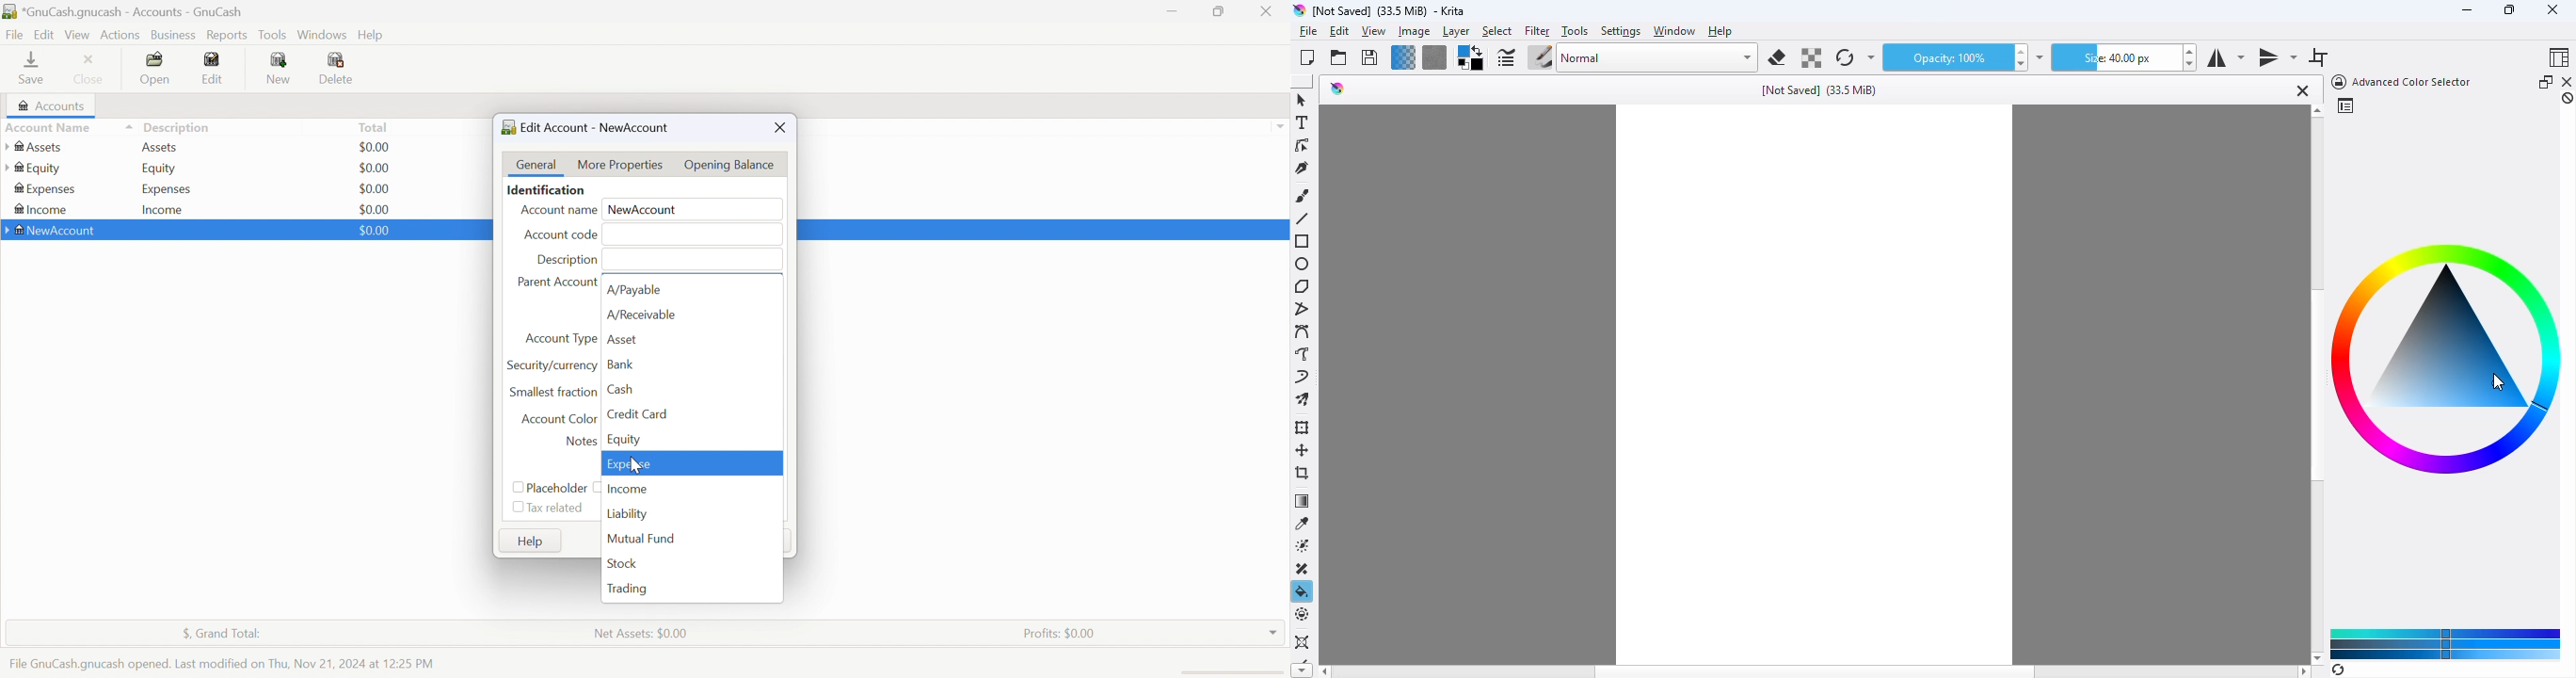 This screenshot has width=2576, height=700. What do you see at coordinates (1274, 629) in the screenshot?
I see `Drop Down` at bounding box center [1274, 629].